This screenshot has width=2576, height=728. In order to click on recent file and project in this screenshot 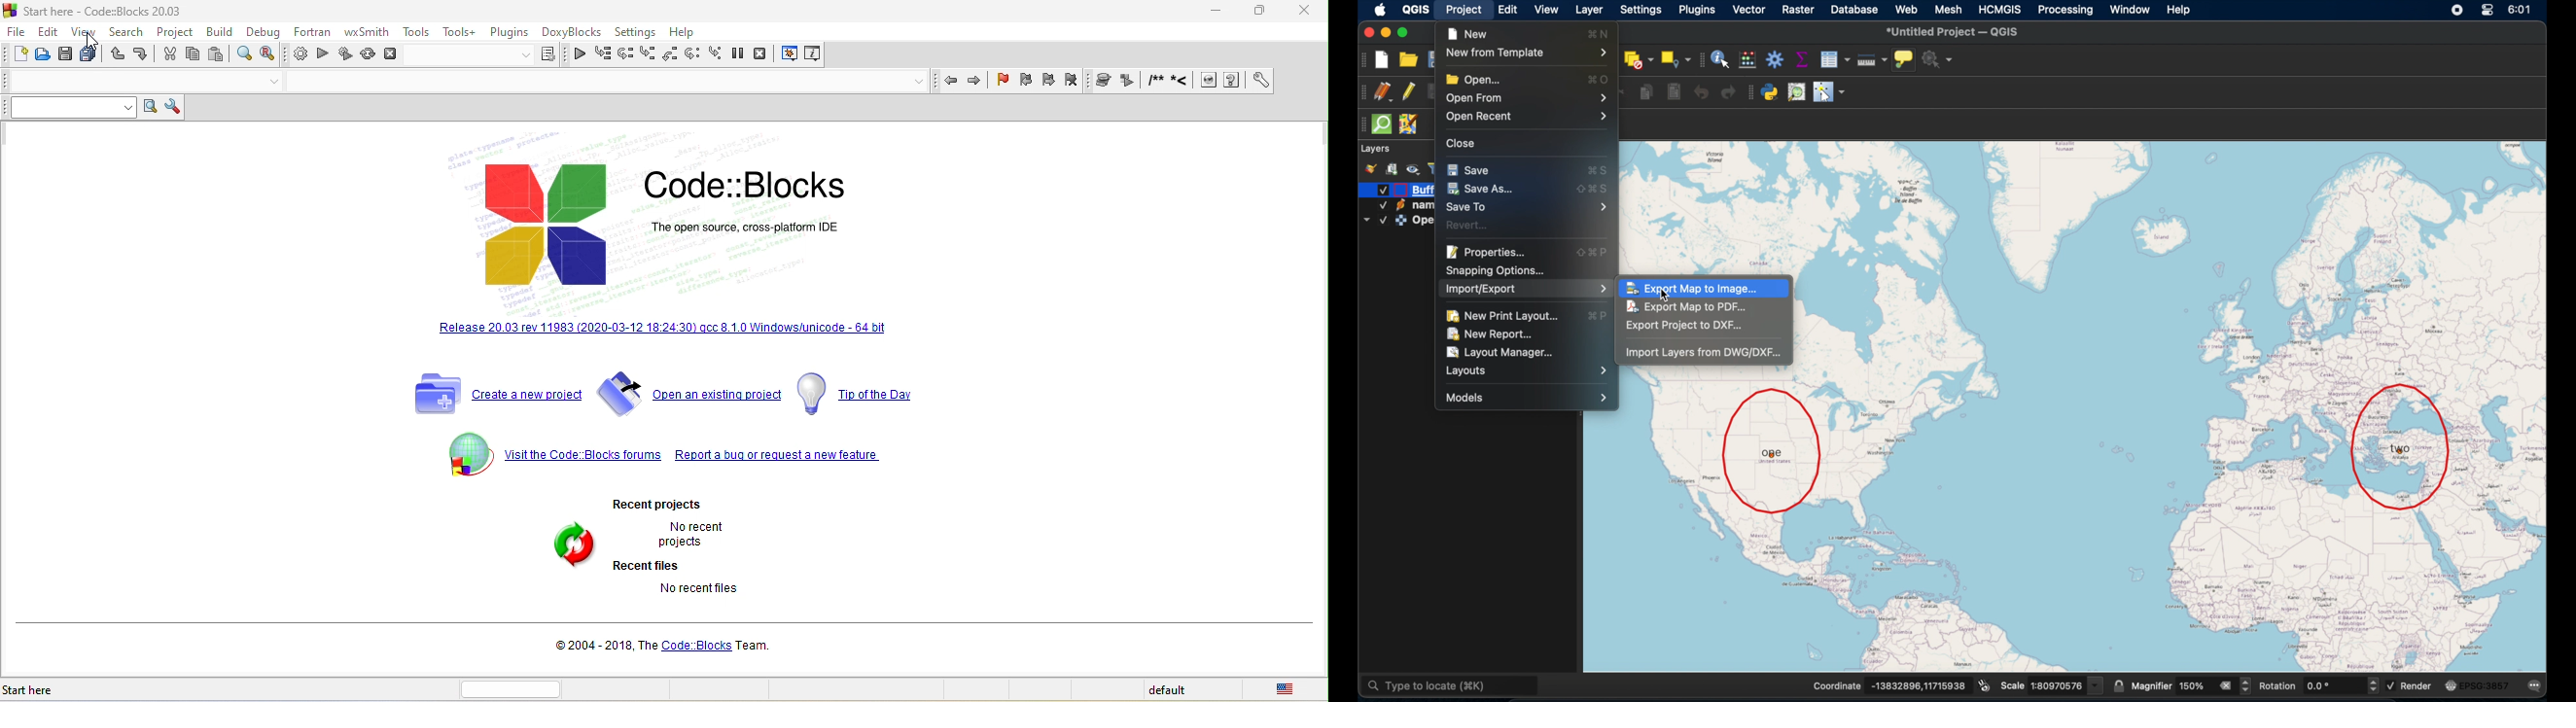, I will do `click(568, 546)`.